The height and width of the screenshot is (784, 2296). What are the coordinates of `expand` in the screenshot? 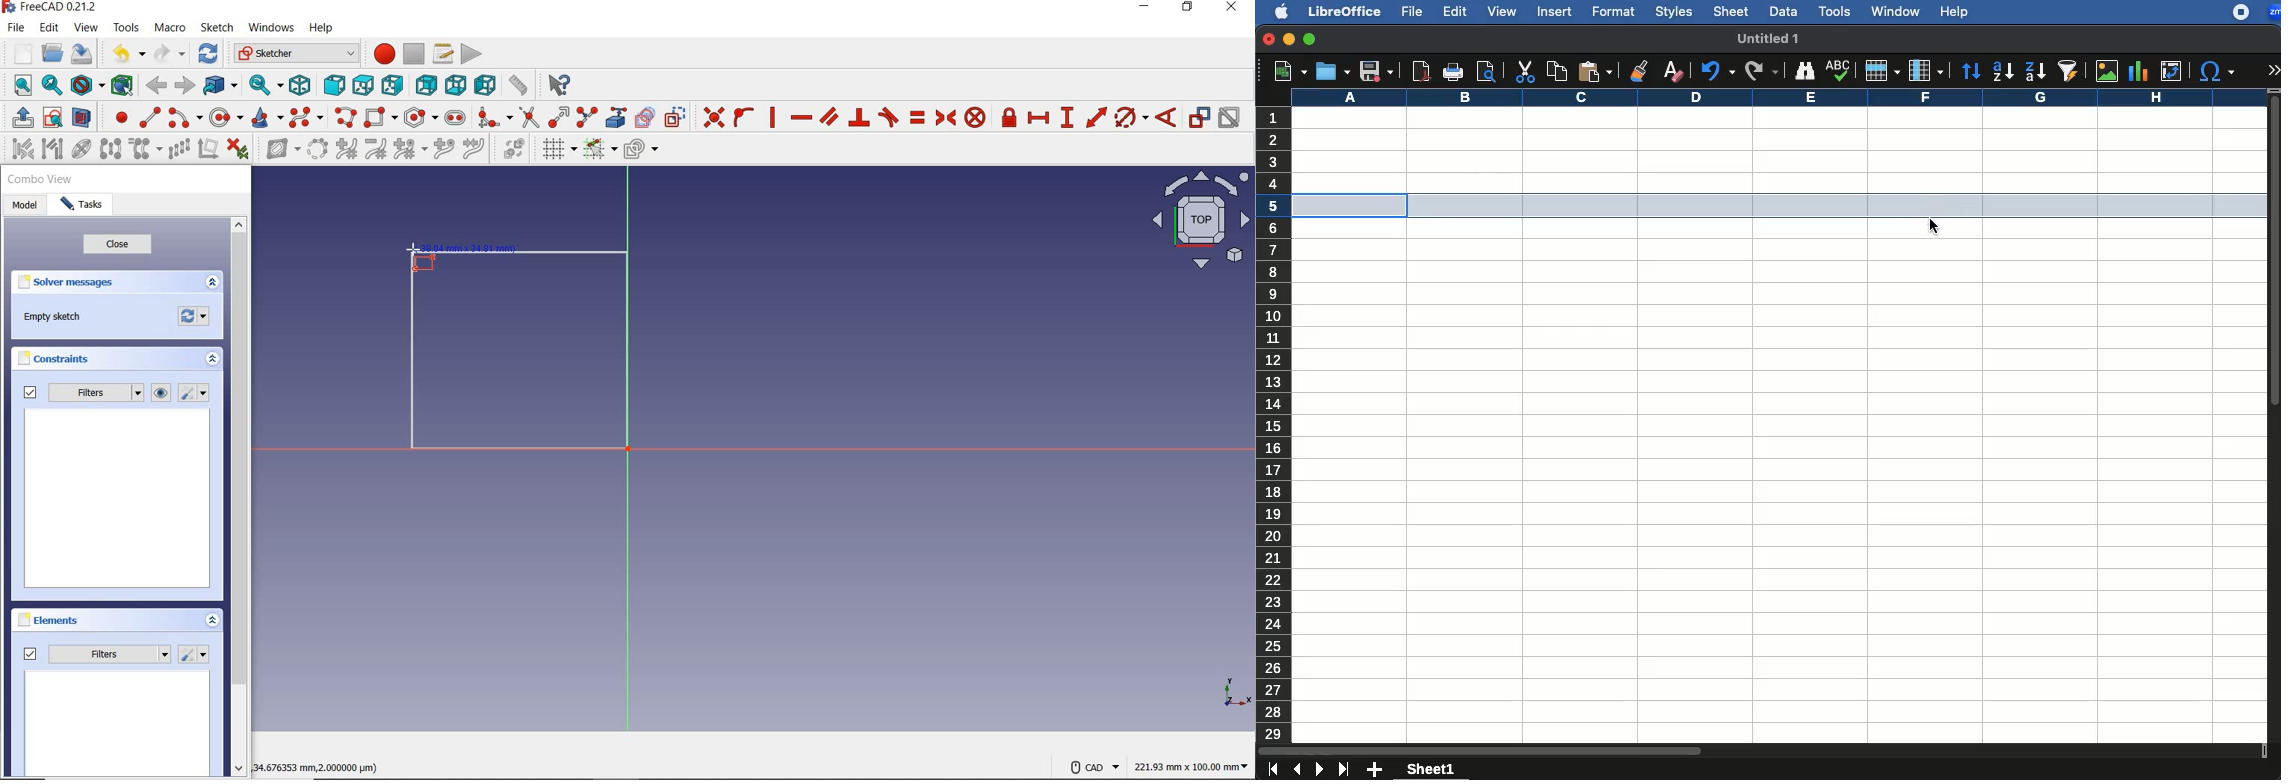 It's located at (213, 360).